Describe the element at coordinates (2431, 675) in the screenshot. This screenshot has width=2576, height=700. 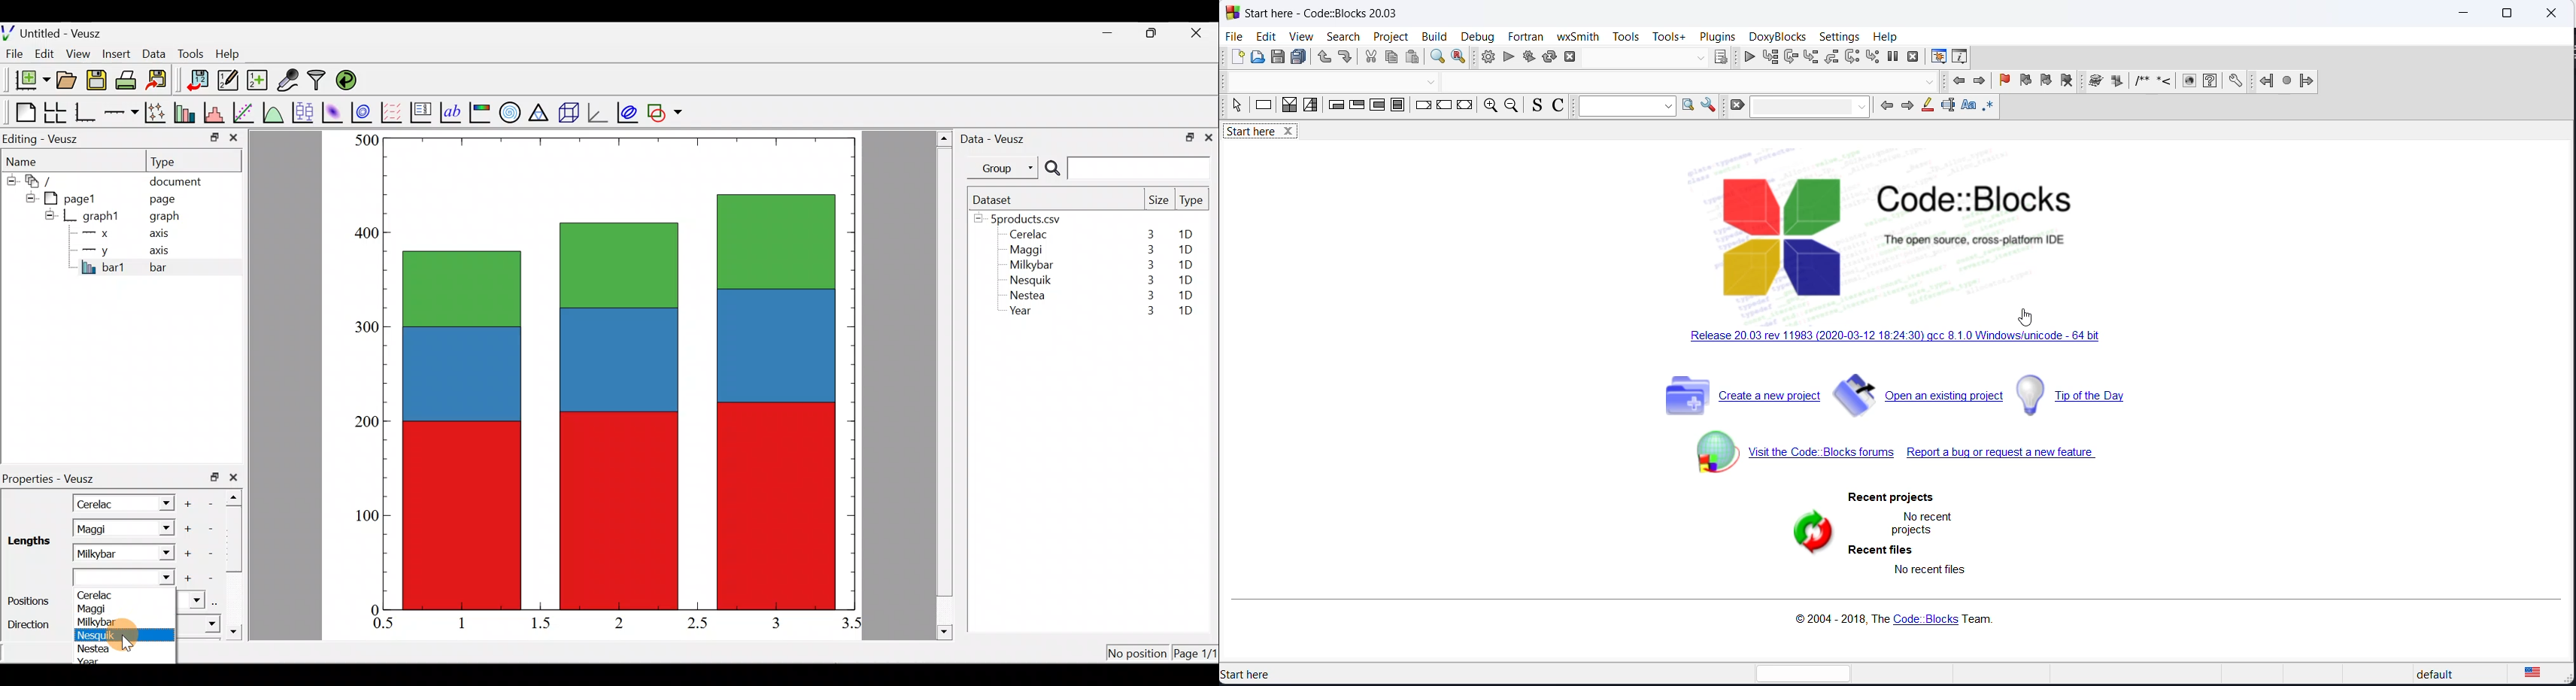
I see `default` at that location.